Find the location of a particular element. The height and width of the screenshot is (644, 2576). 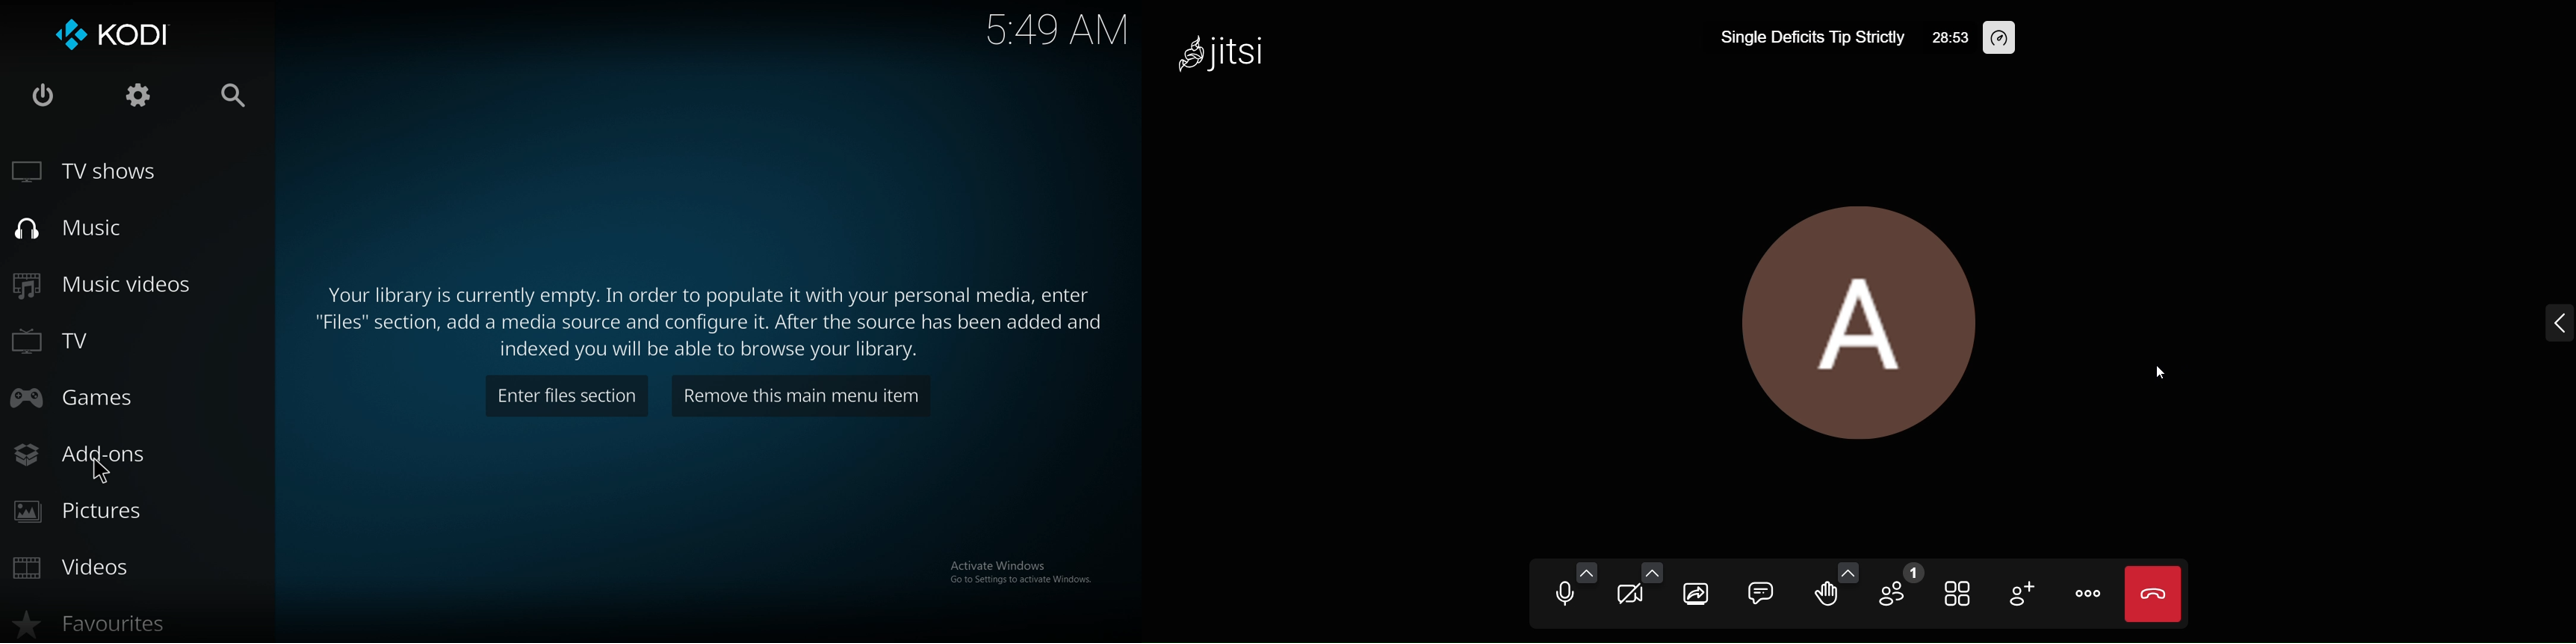

add ons is located at coordinates (104, 453).